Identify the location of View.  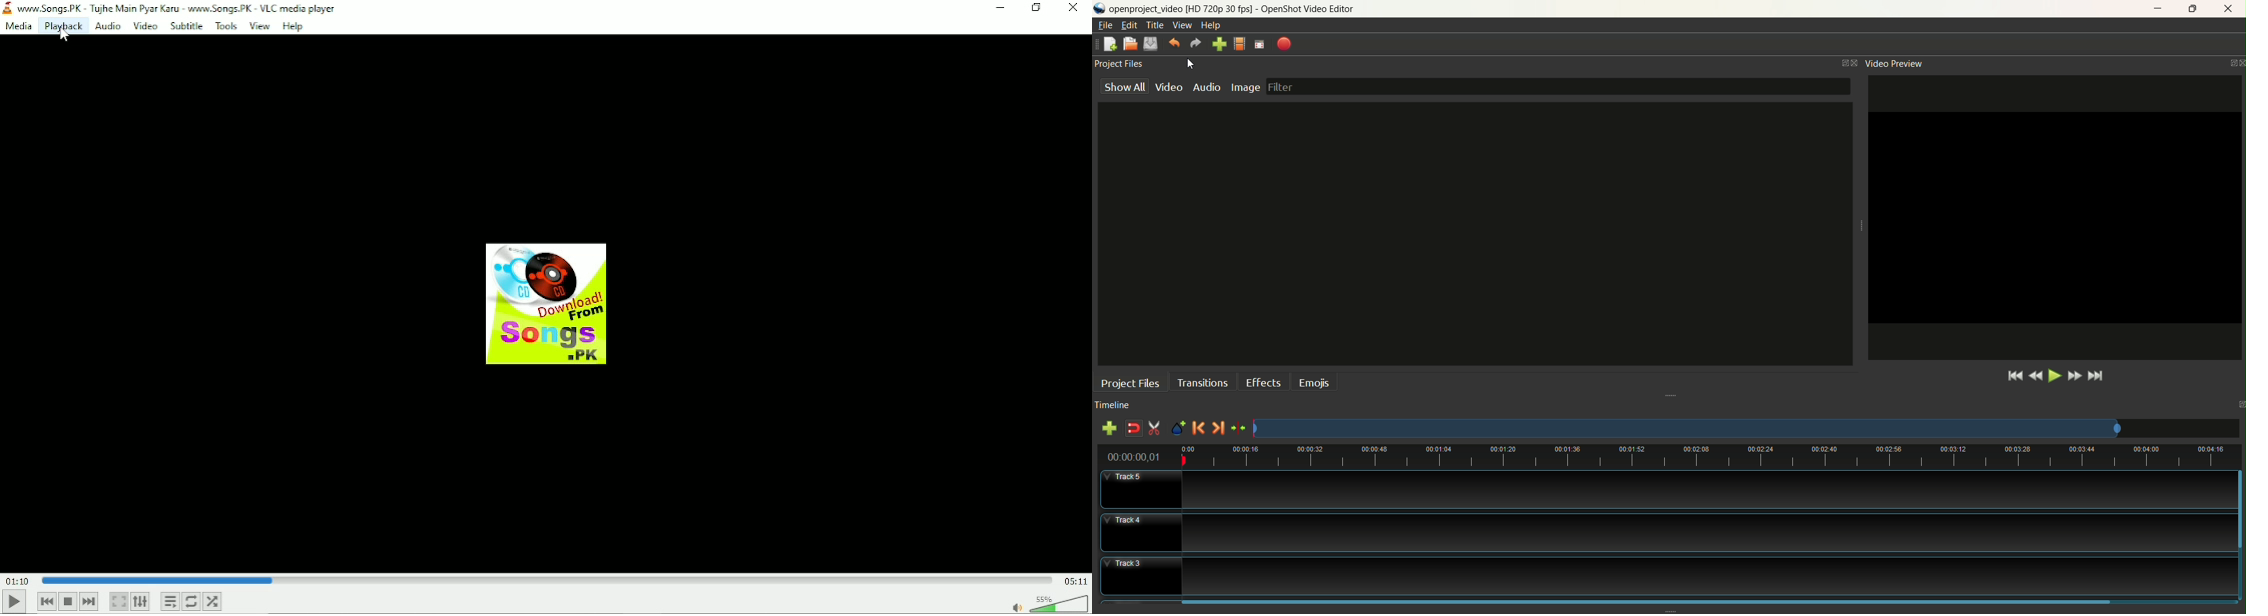
(259, 26).